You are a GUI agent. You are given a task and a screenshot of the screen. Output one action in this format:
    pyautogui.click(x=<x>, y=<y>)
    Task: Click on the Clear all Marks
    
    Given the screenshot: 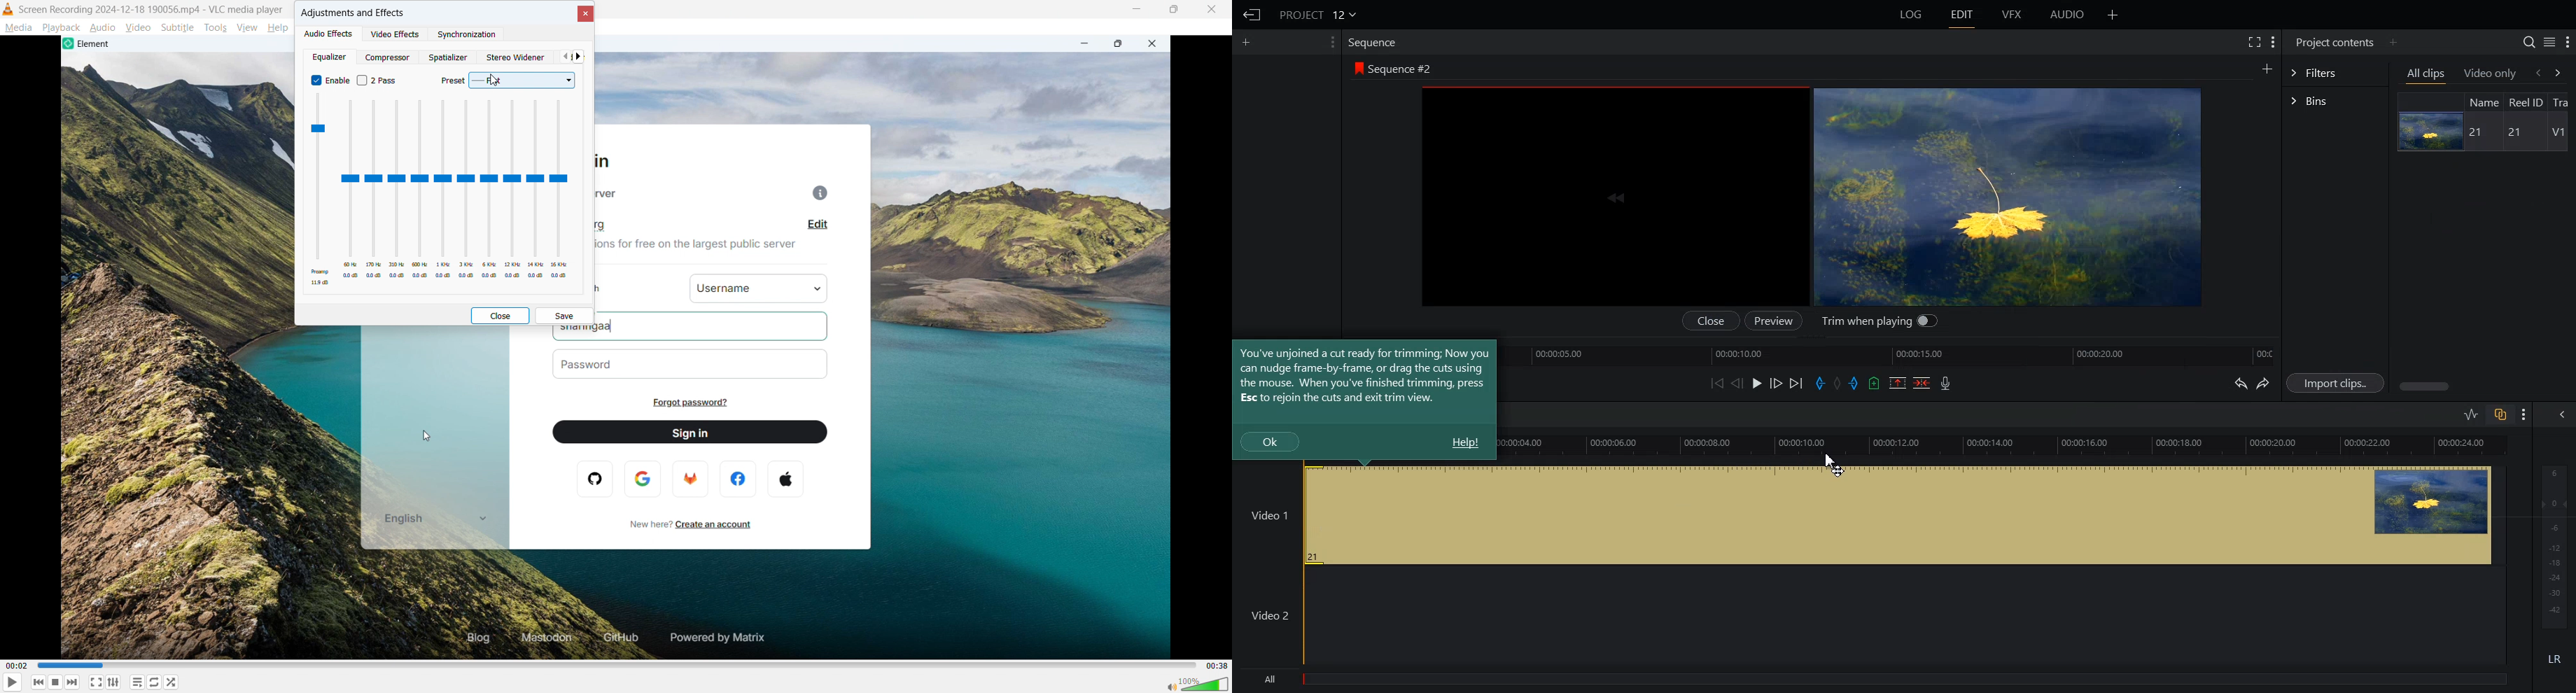 What is the action you would take?
    pyautogui.click(x=1837, y=382)
    